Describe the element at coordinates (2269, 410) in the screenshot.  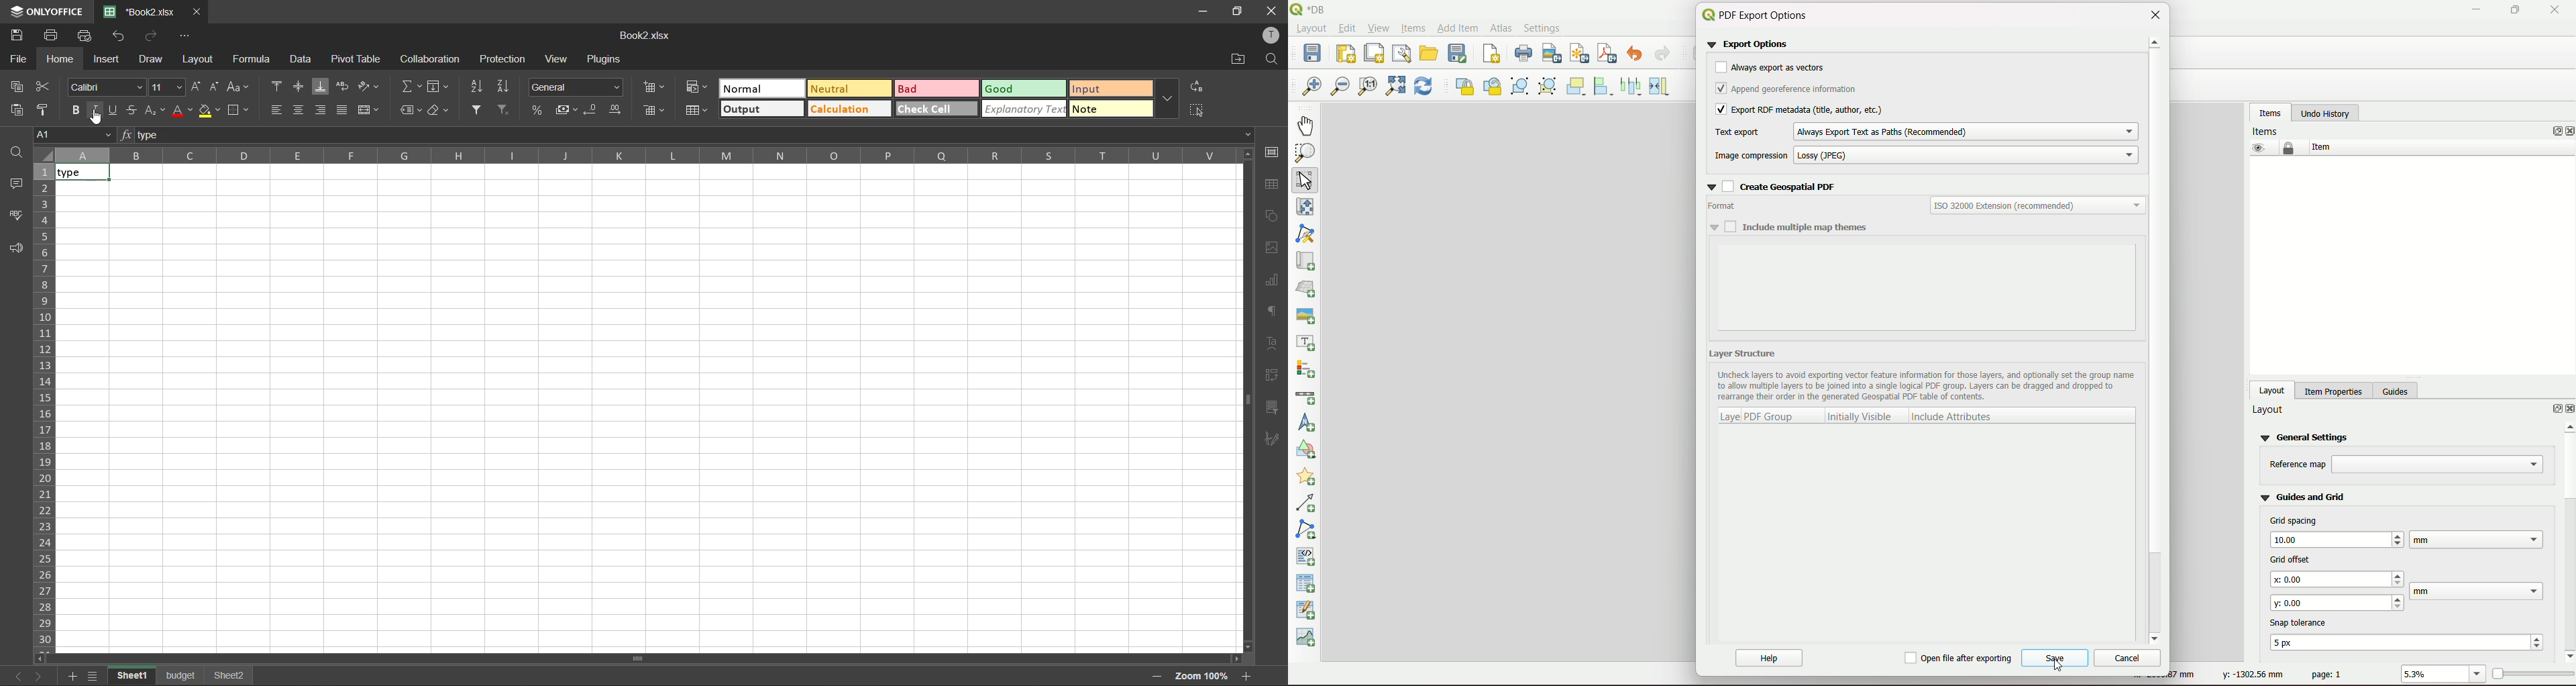
I see `layout` at that location.